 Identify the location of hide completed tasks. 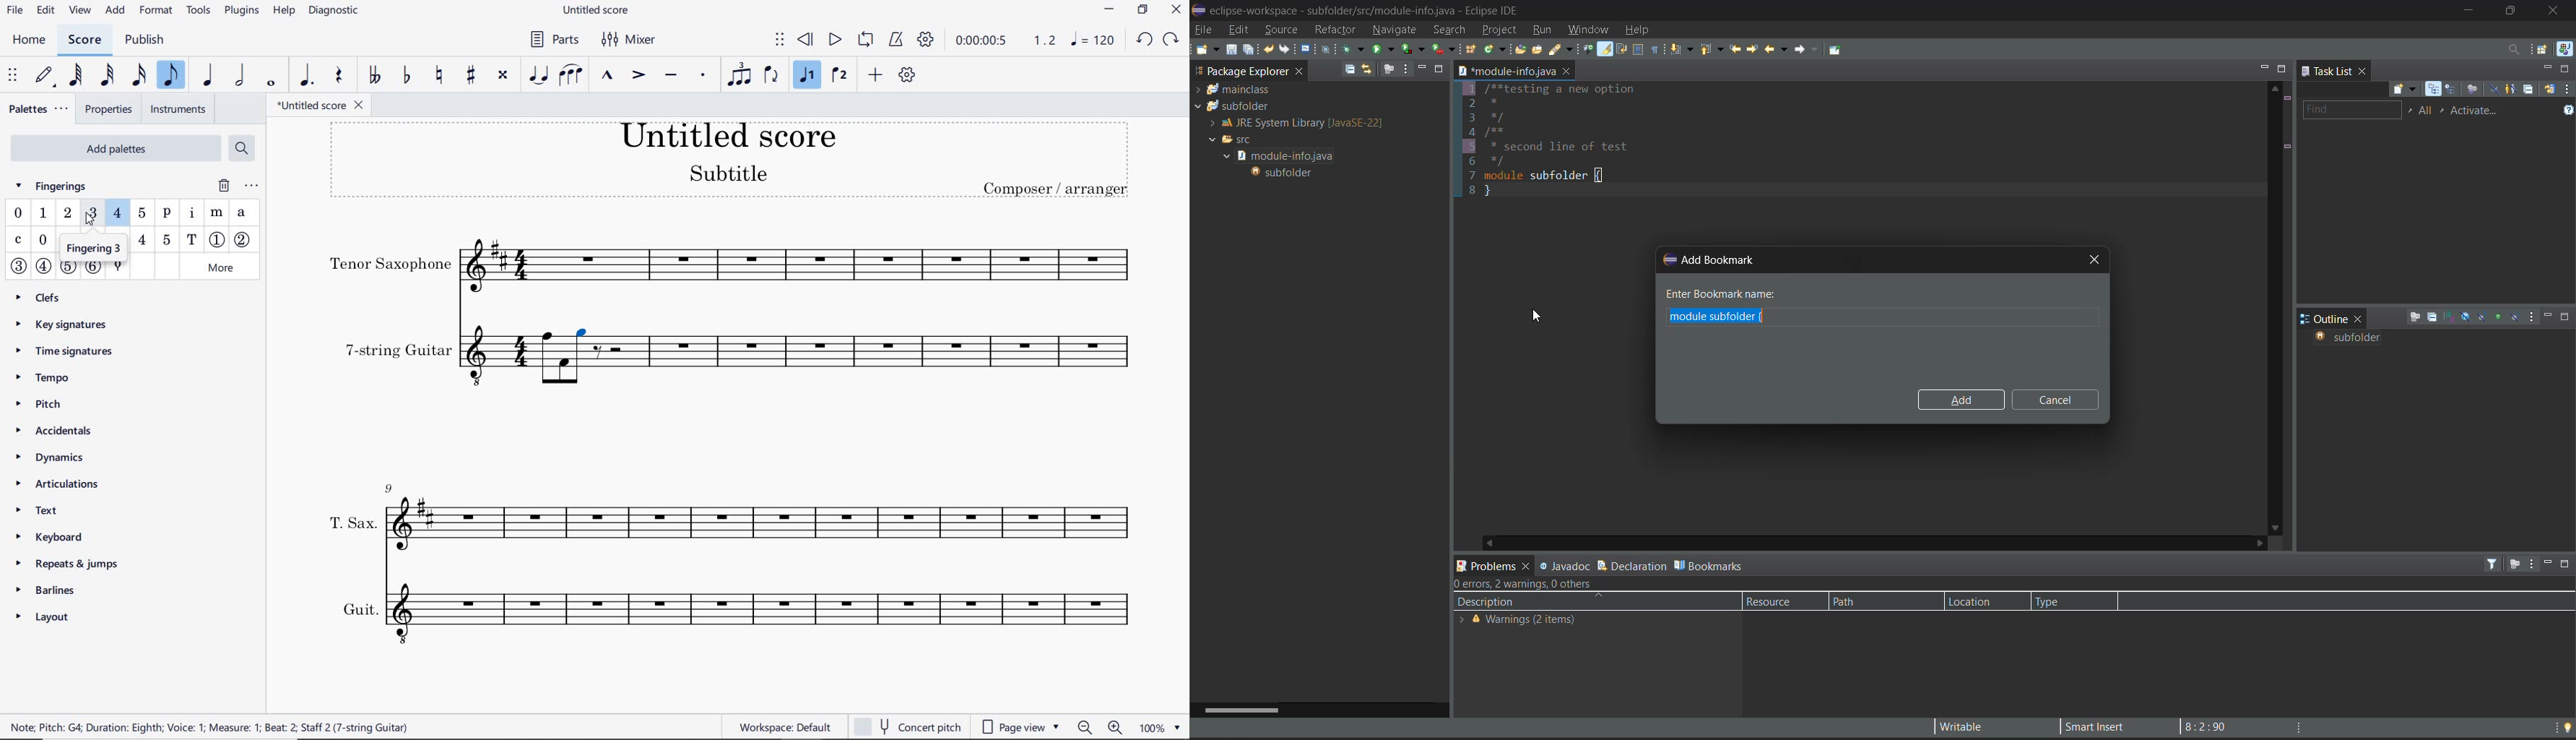
(2494, 90).